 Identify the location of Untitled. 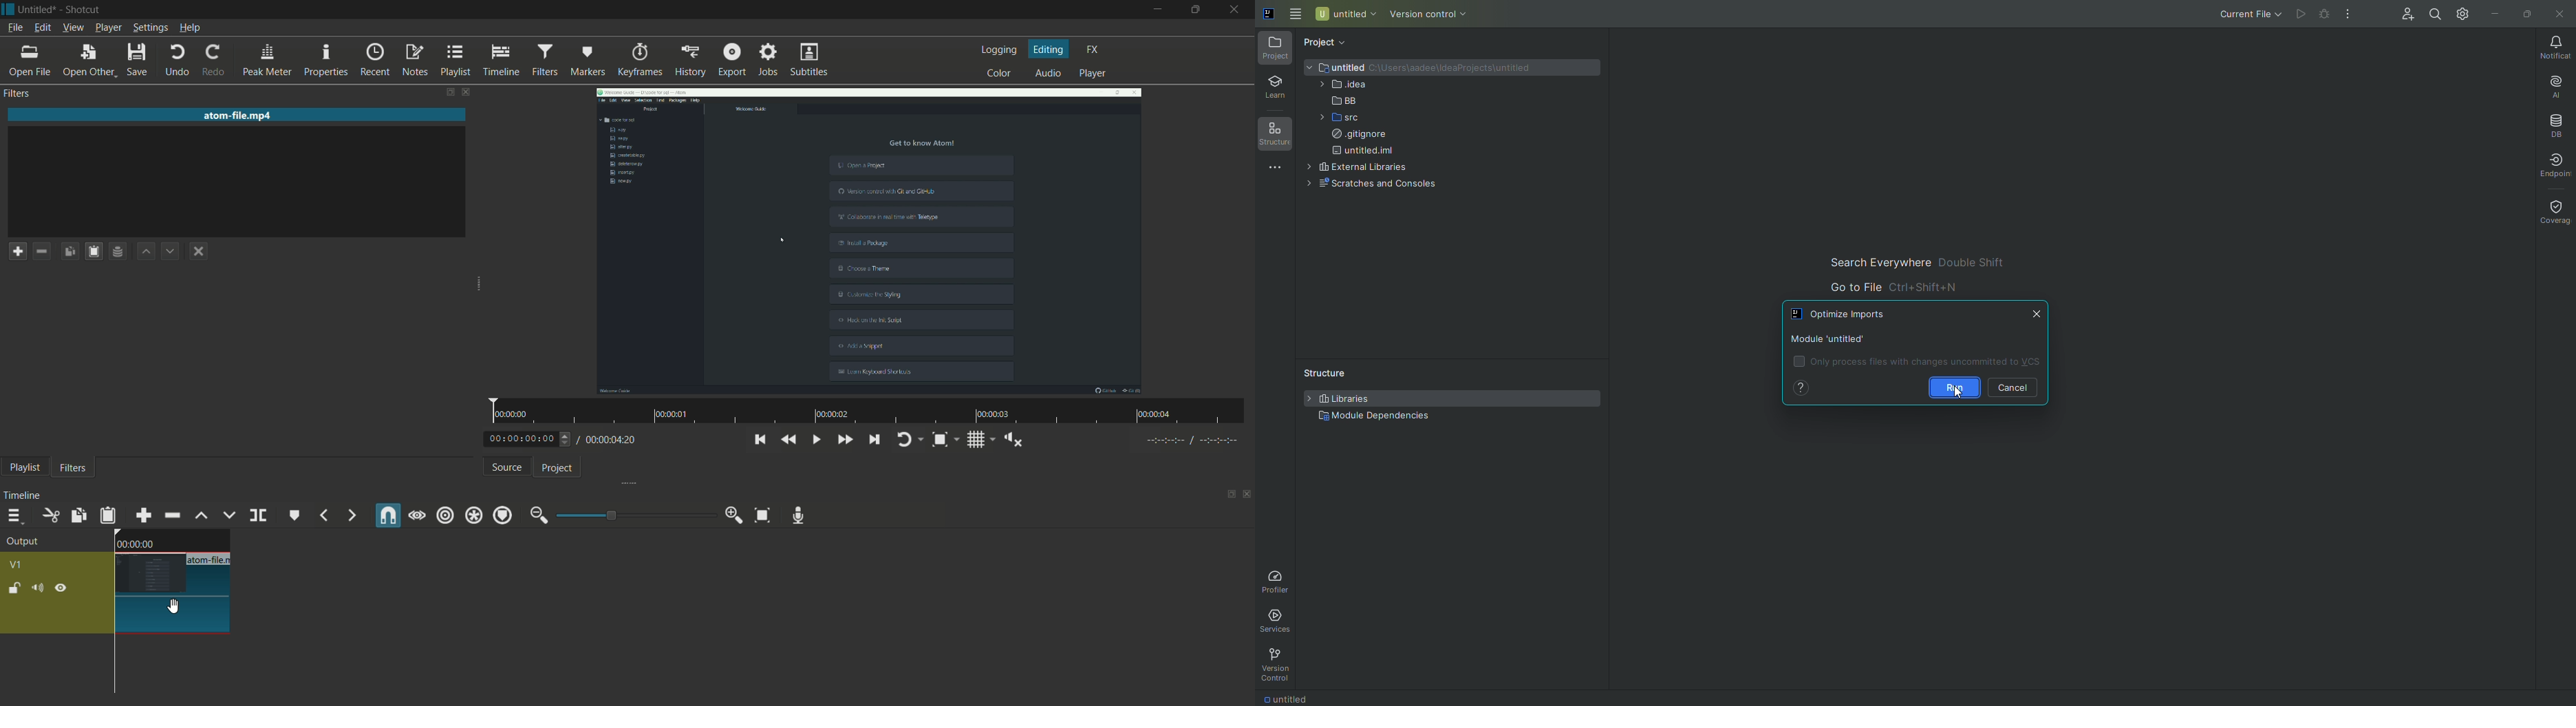
(1292, 698).